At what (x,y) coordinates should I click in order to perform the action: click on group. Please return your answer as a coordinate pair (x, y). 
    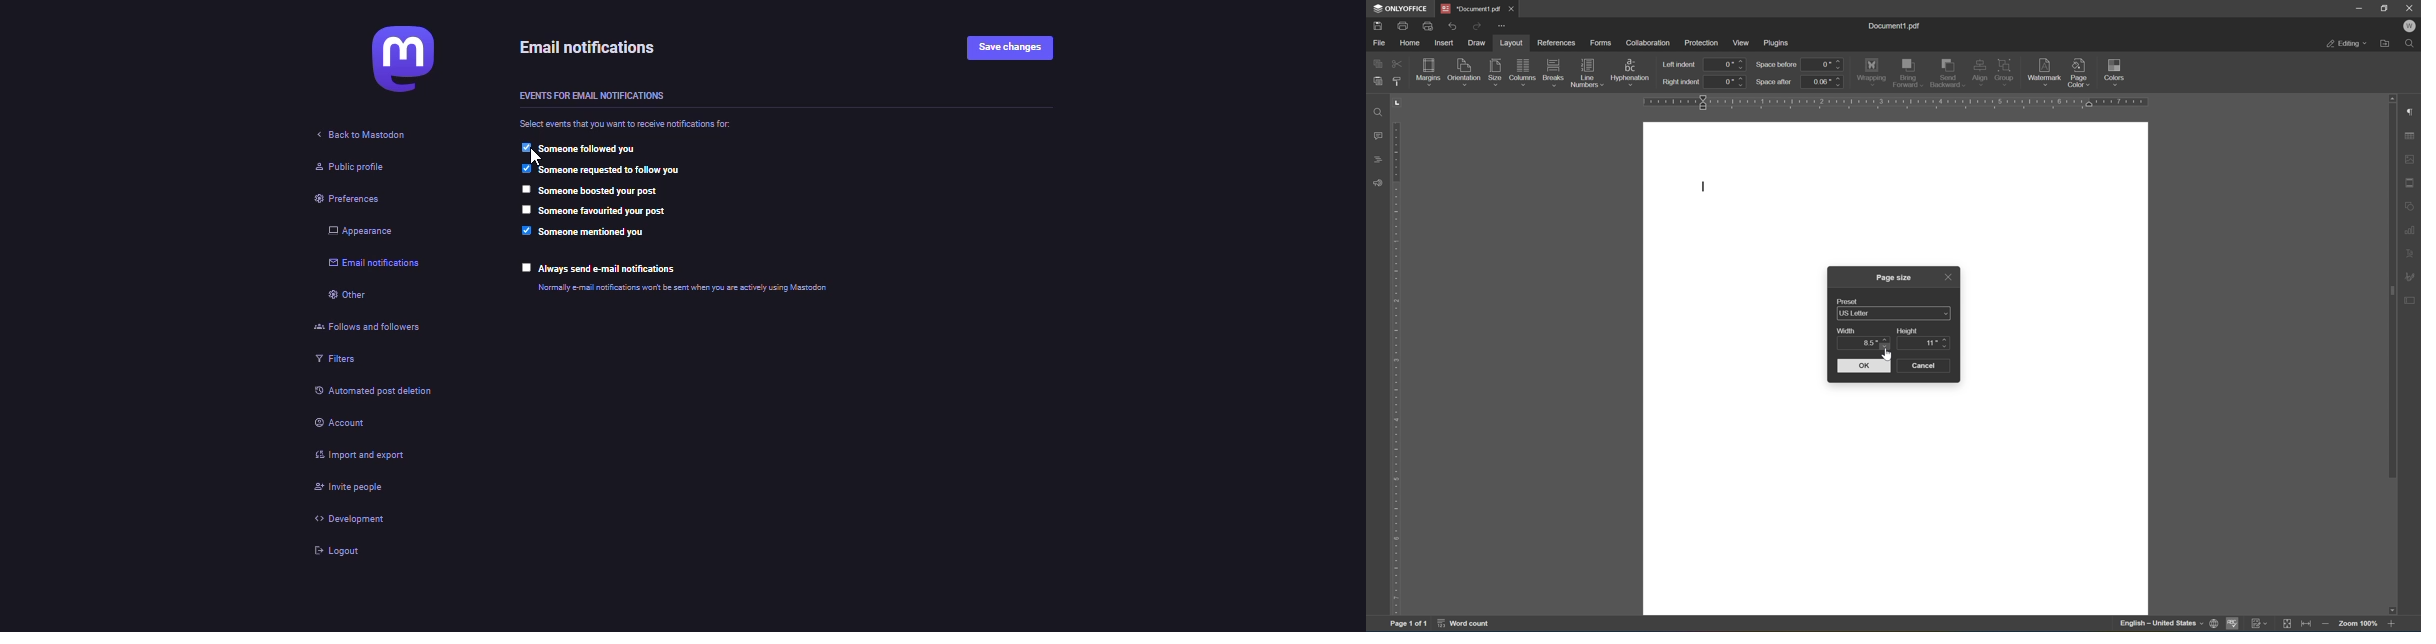
    Looking at the image, I should click on (2007, 70).